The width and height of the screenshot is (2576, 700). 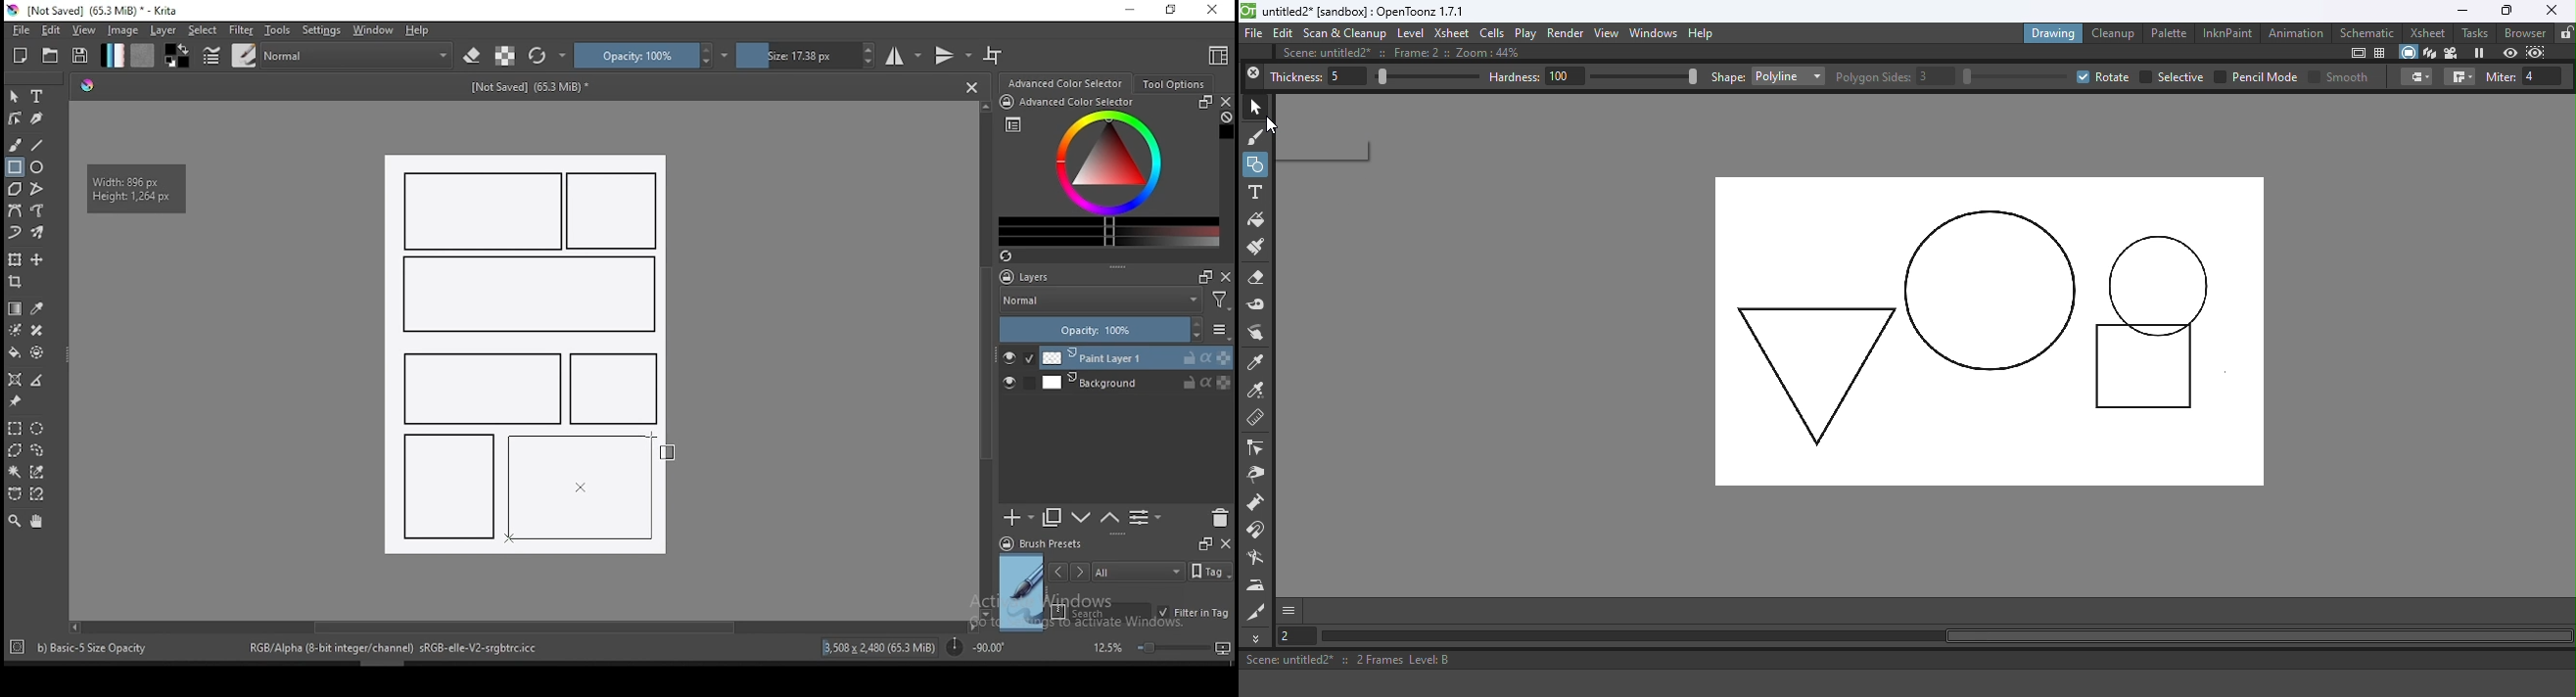 I want to click on new layer, so click(x=1020, y=517).